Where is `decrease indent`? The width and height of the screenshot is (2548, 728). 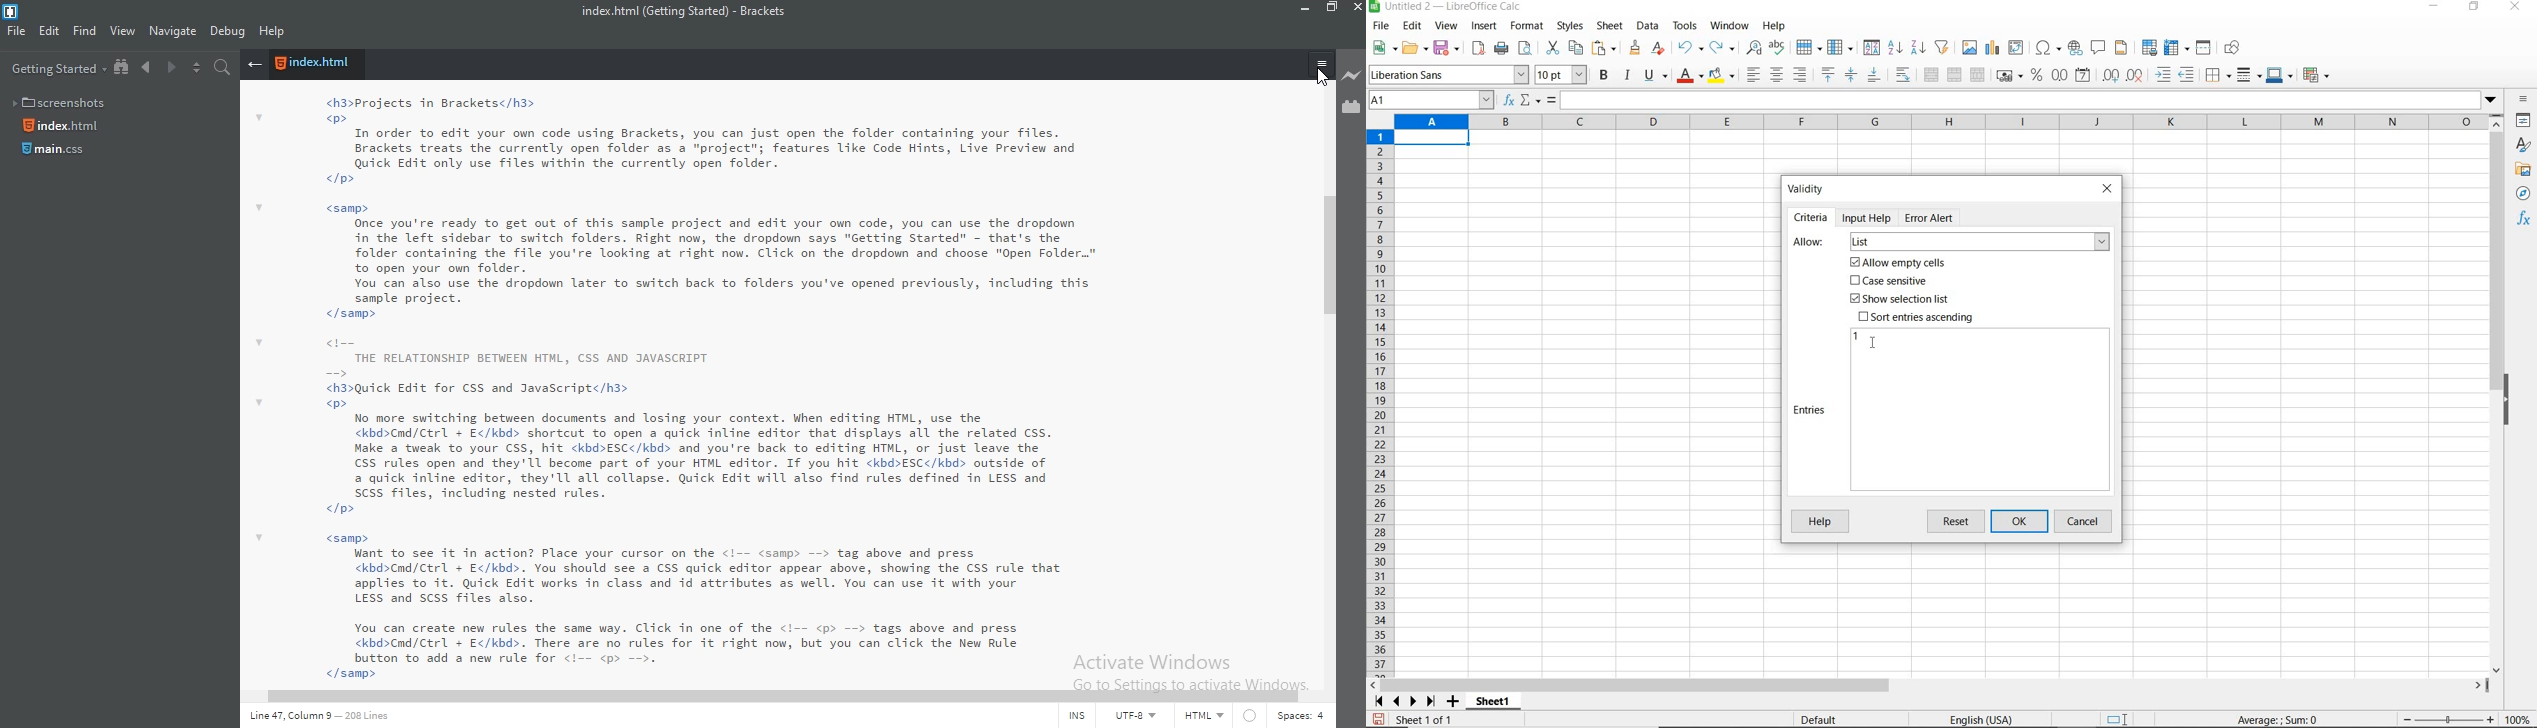
decrease indent is located at coordinates (2190, 75).